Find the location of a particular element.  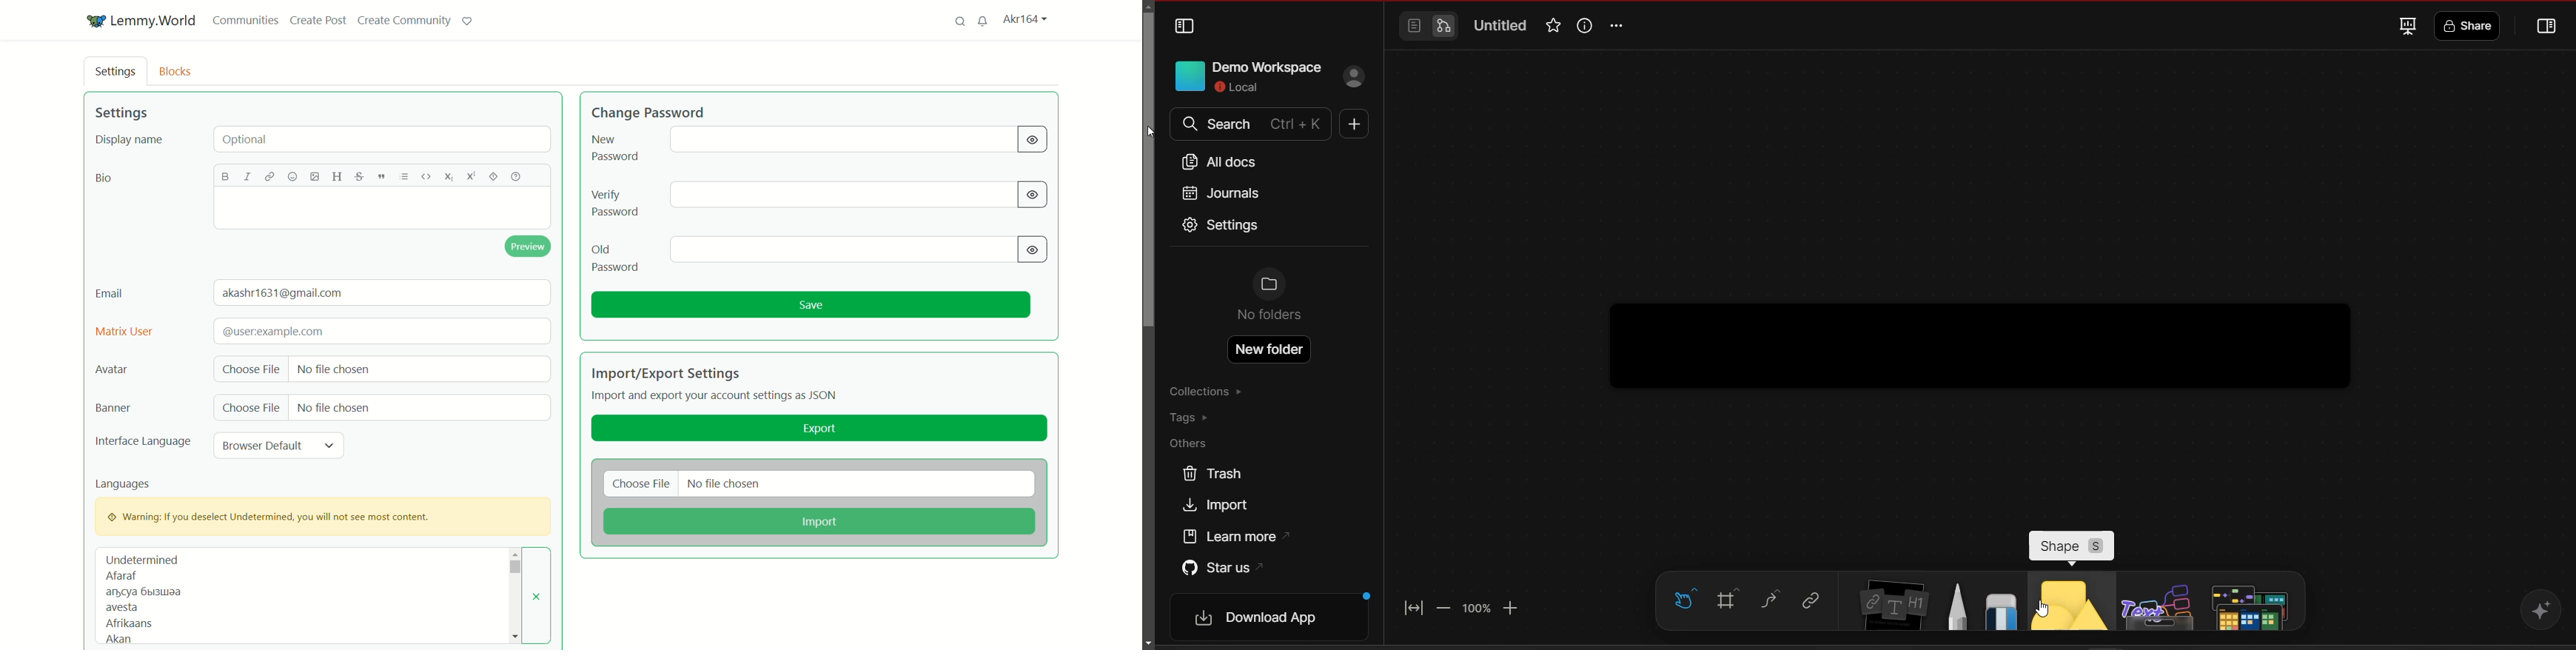

avatar is located at coordinates (110, 371).